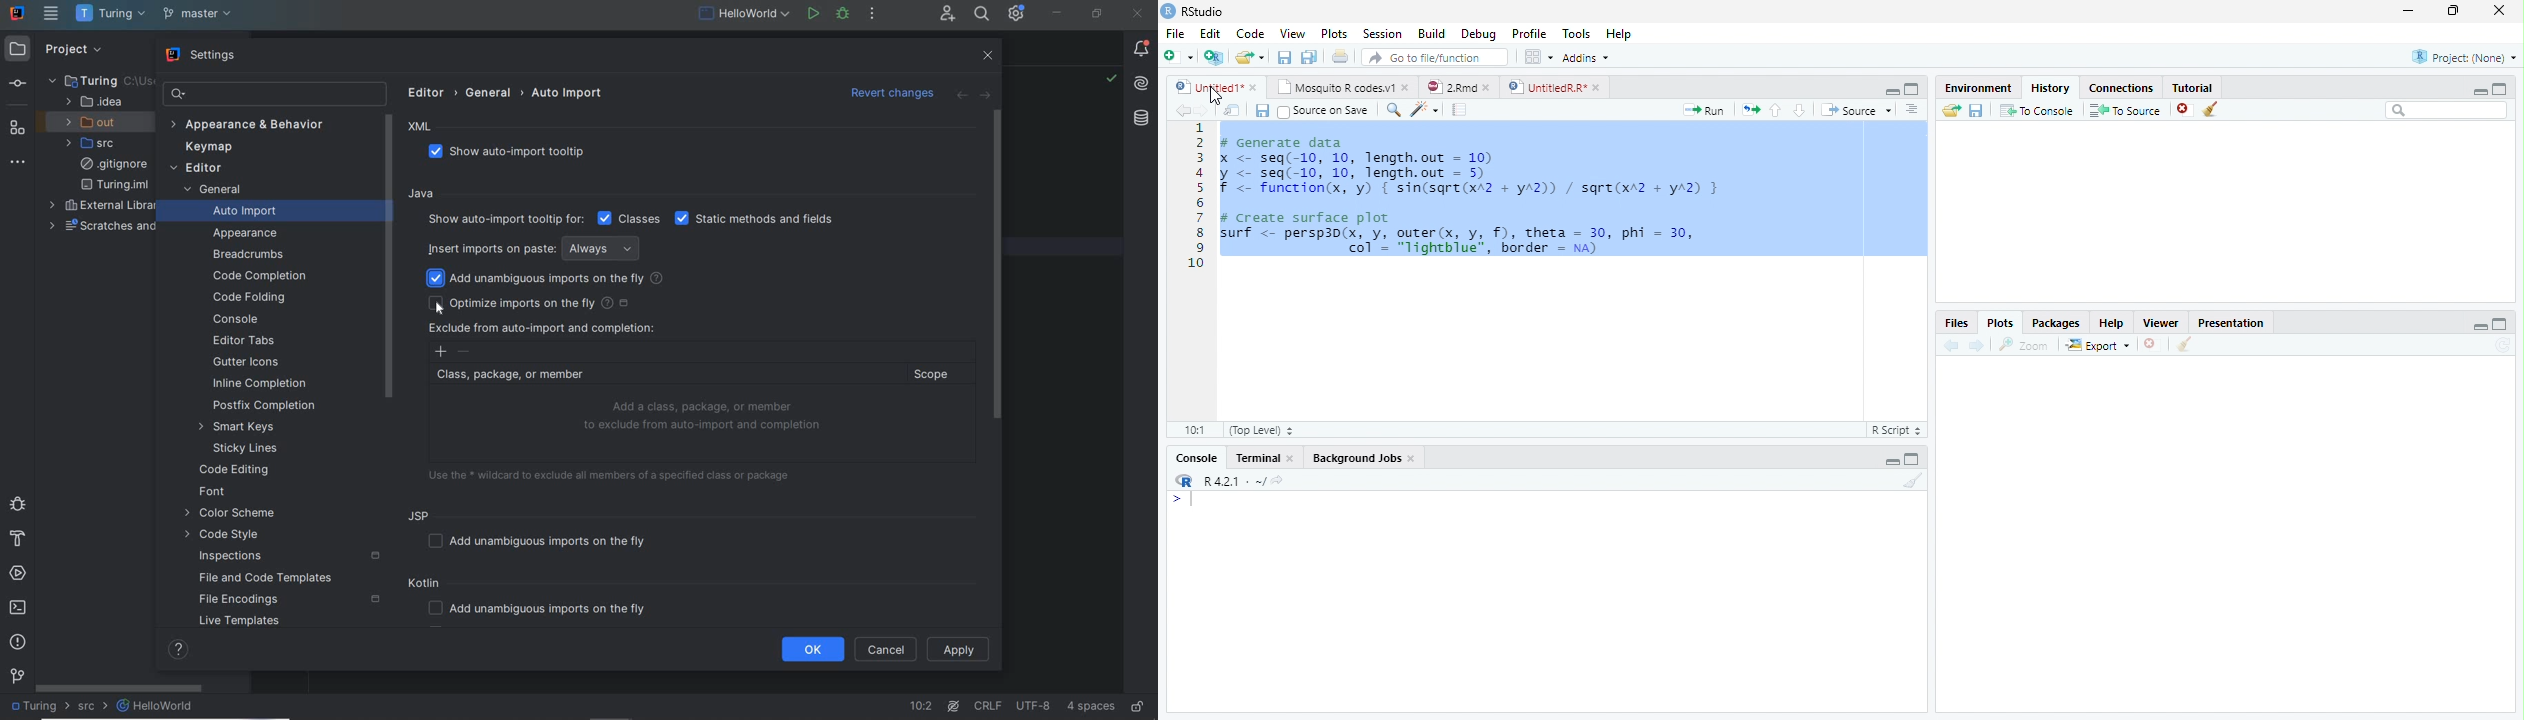 The height and width of the screenshot is (728, 2548). What do you see at coordinates (2184, 344) in the screenshot?
I see `Clear all plots` at bounding box center [2184, 344].